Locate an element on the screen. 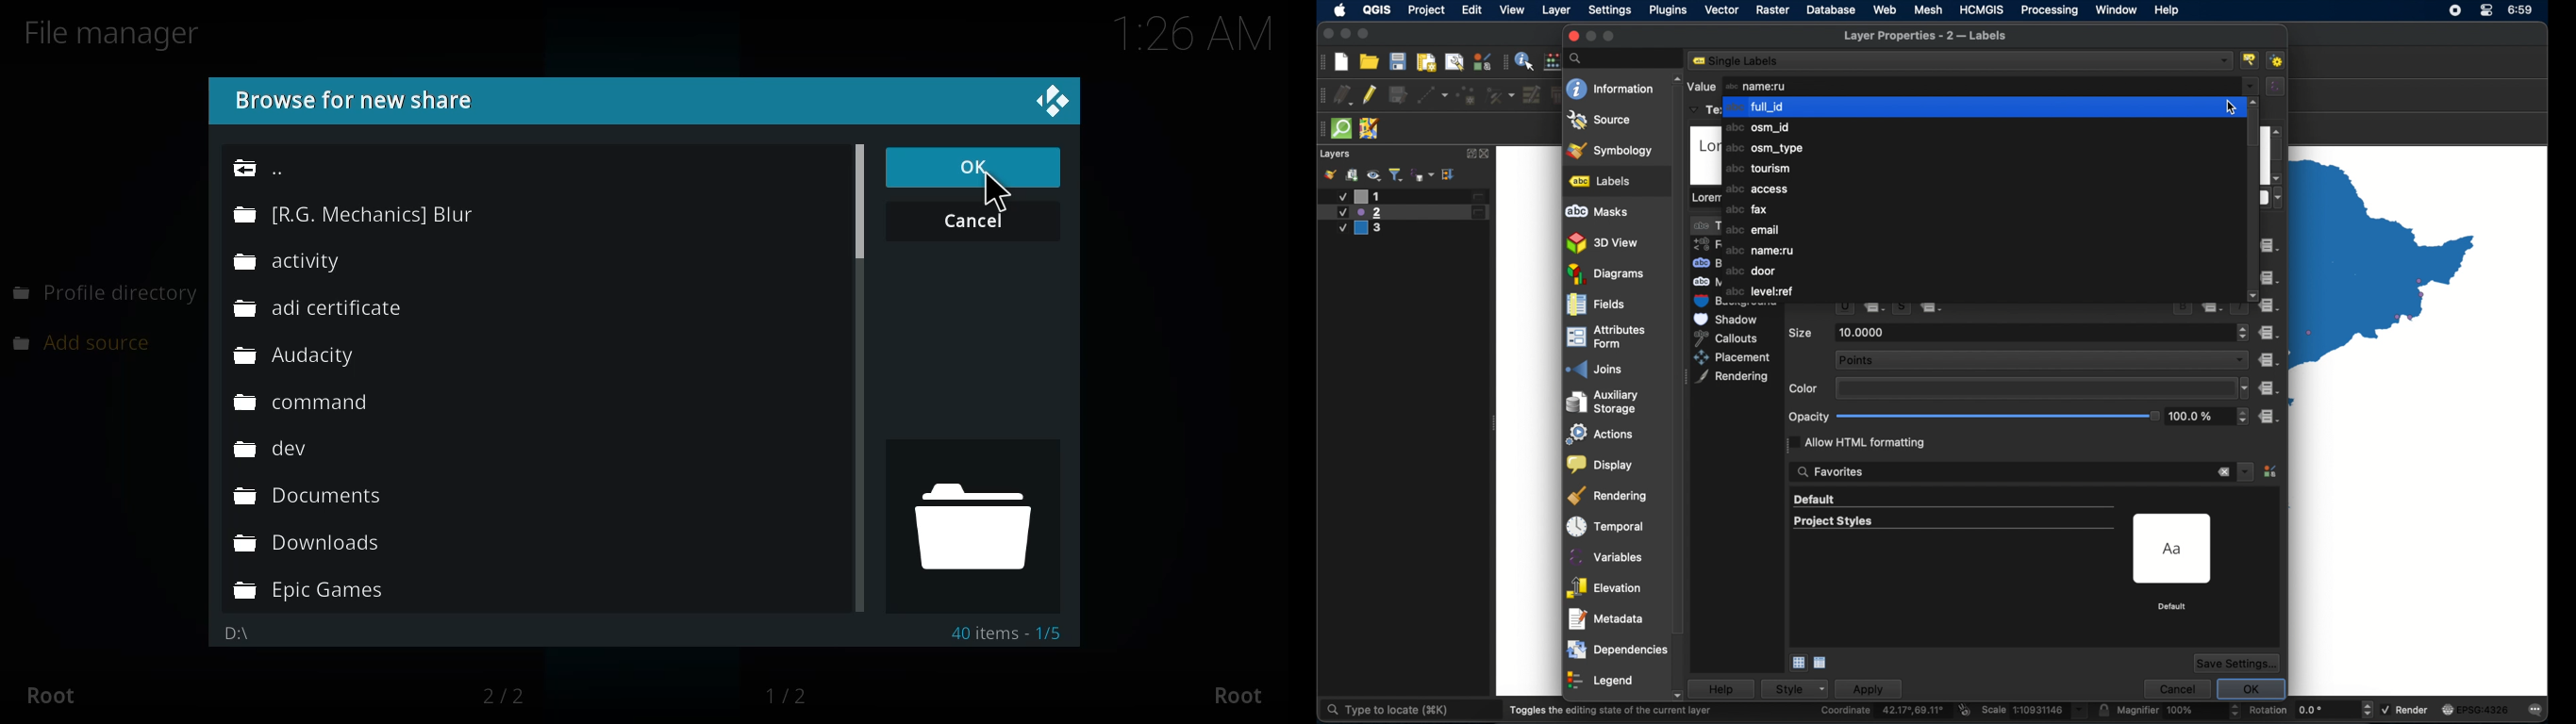 This screenshot has width=2576, height=728. print layout is located at coordinates (1427, 63).